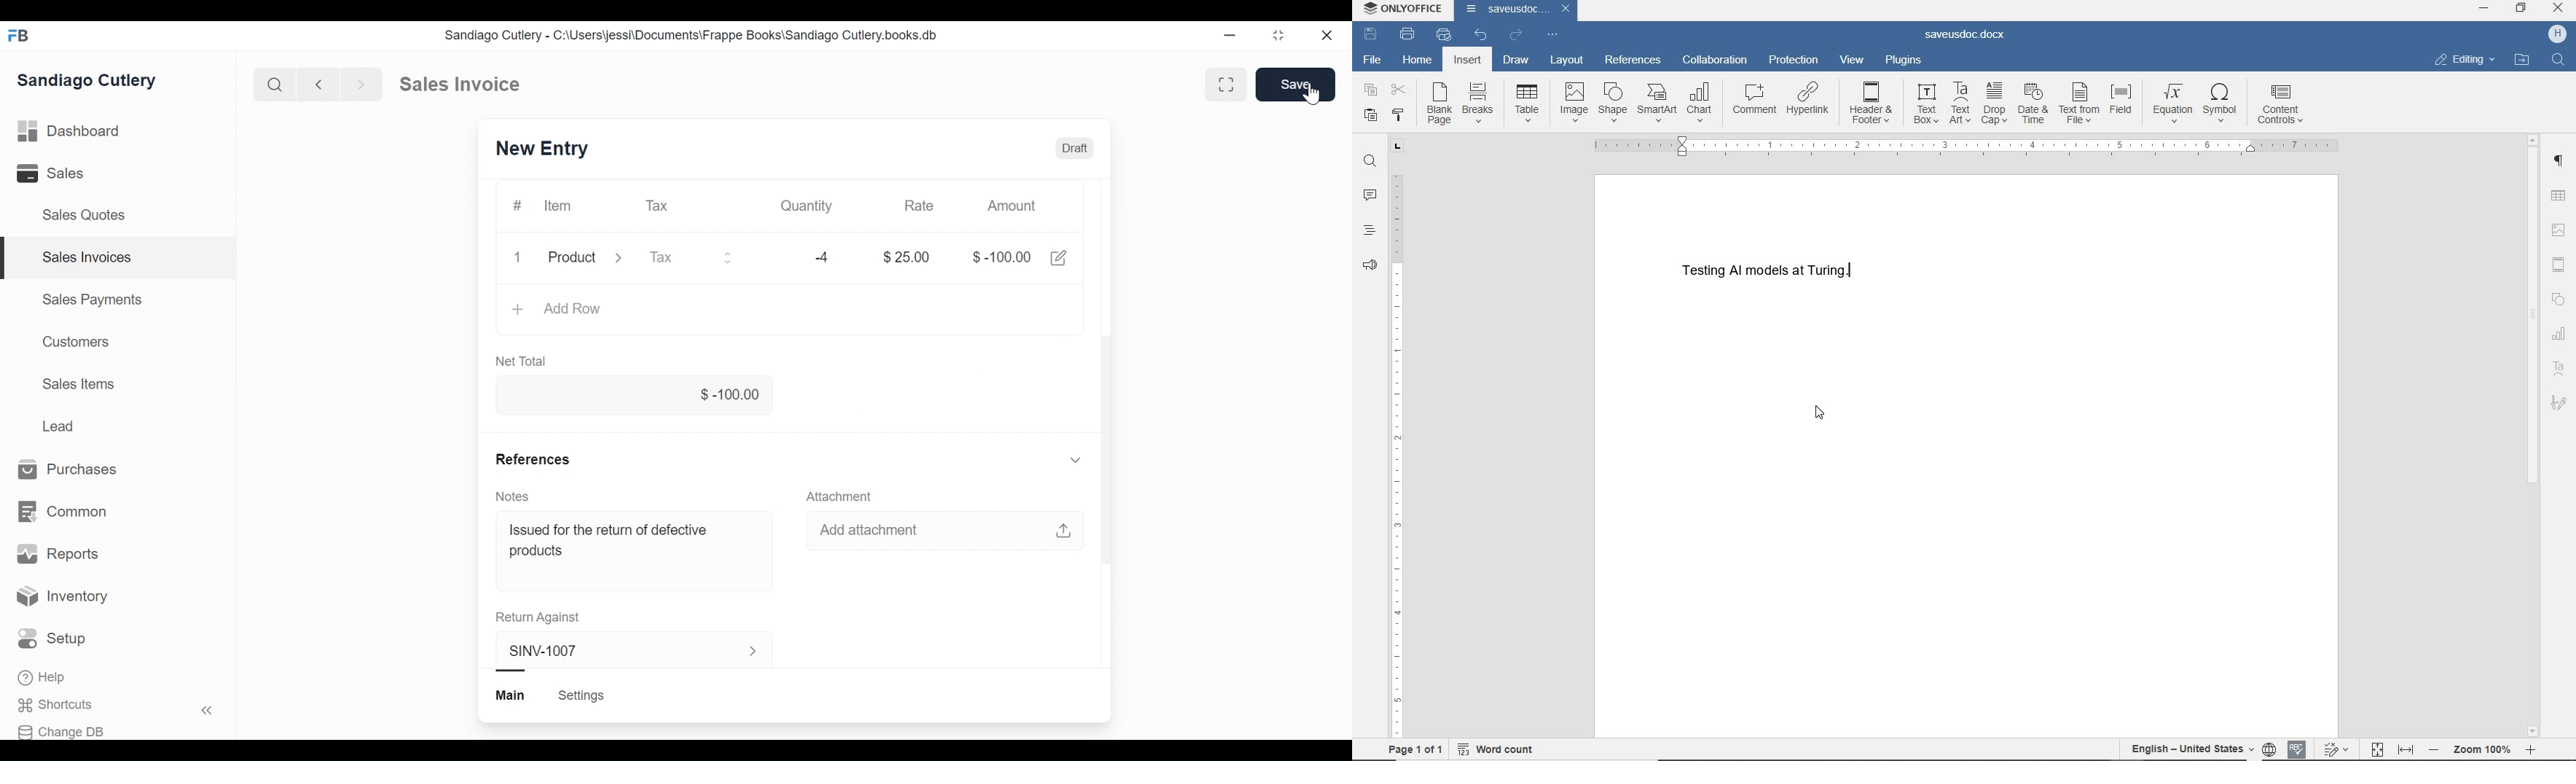 Image resolution: width=2576 pixels, height=784 pixels. What do you see at coordinates (459, 85) in the screenshot?
I see `Sales invoice` at bounding box center [459, 85].